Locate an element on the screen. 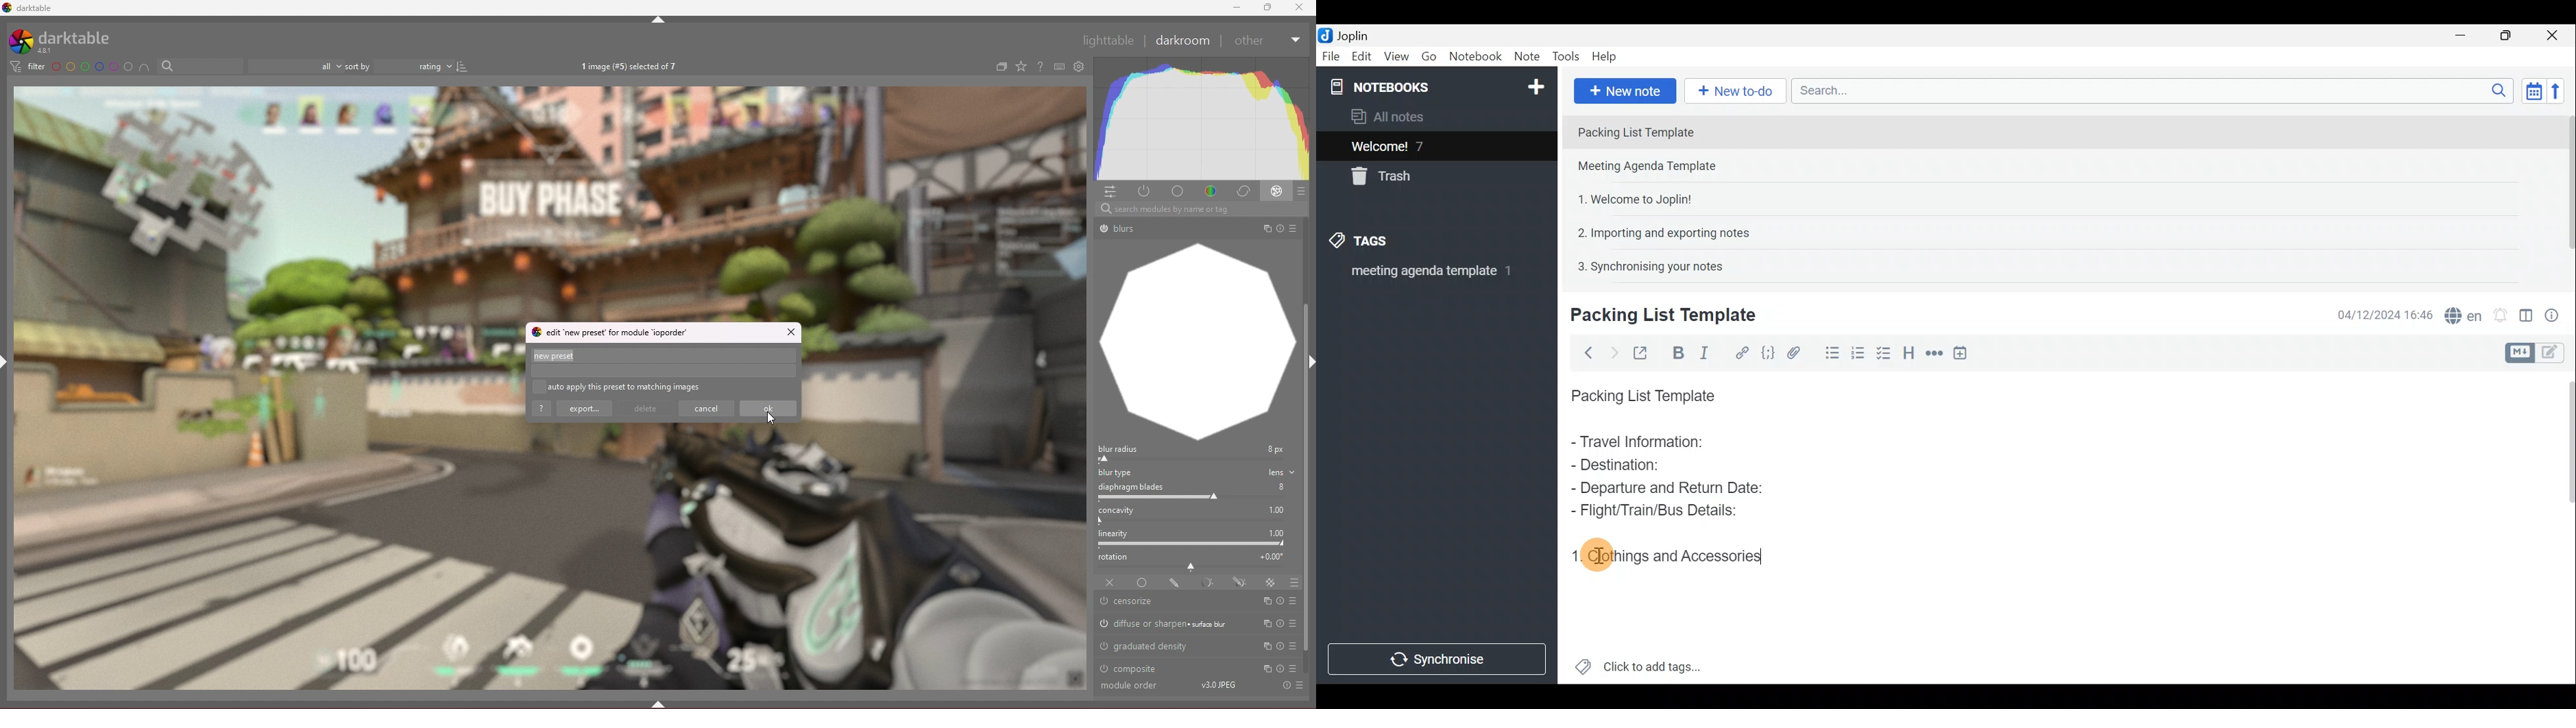  quick access panel is located at coordinates (1109, 192).